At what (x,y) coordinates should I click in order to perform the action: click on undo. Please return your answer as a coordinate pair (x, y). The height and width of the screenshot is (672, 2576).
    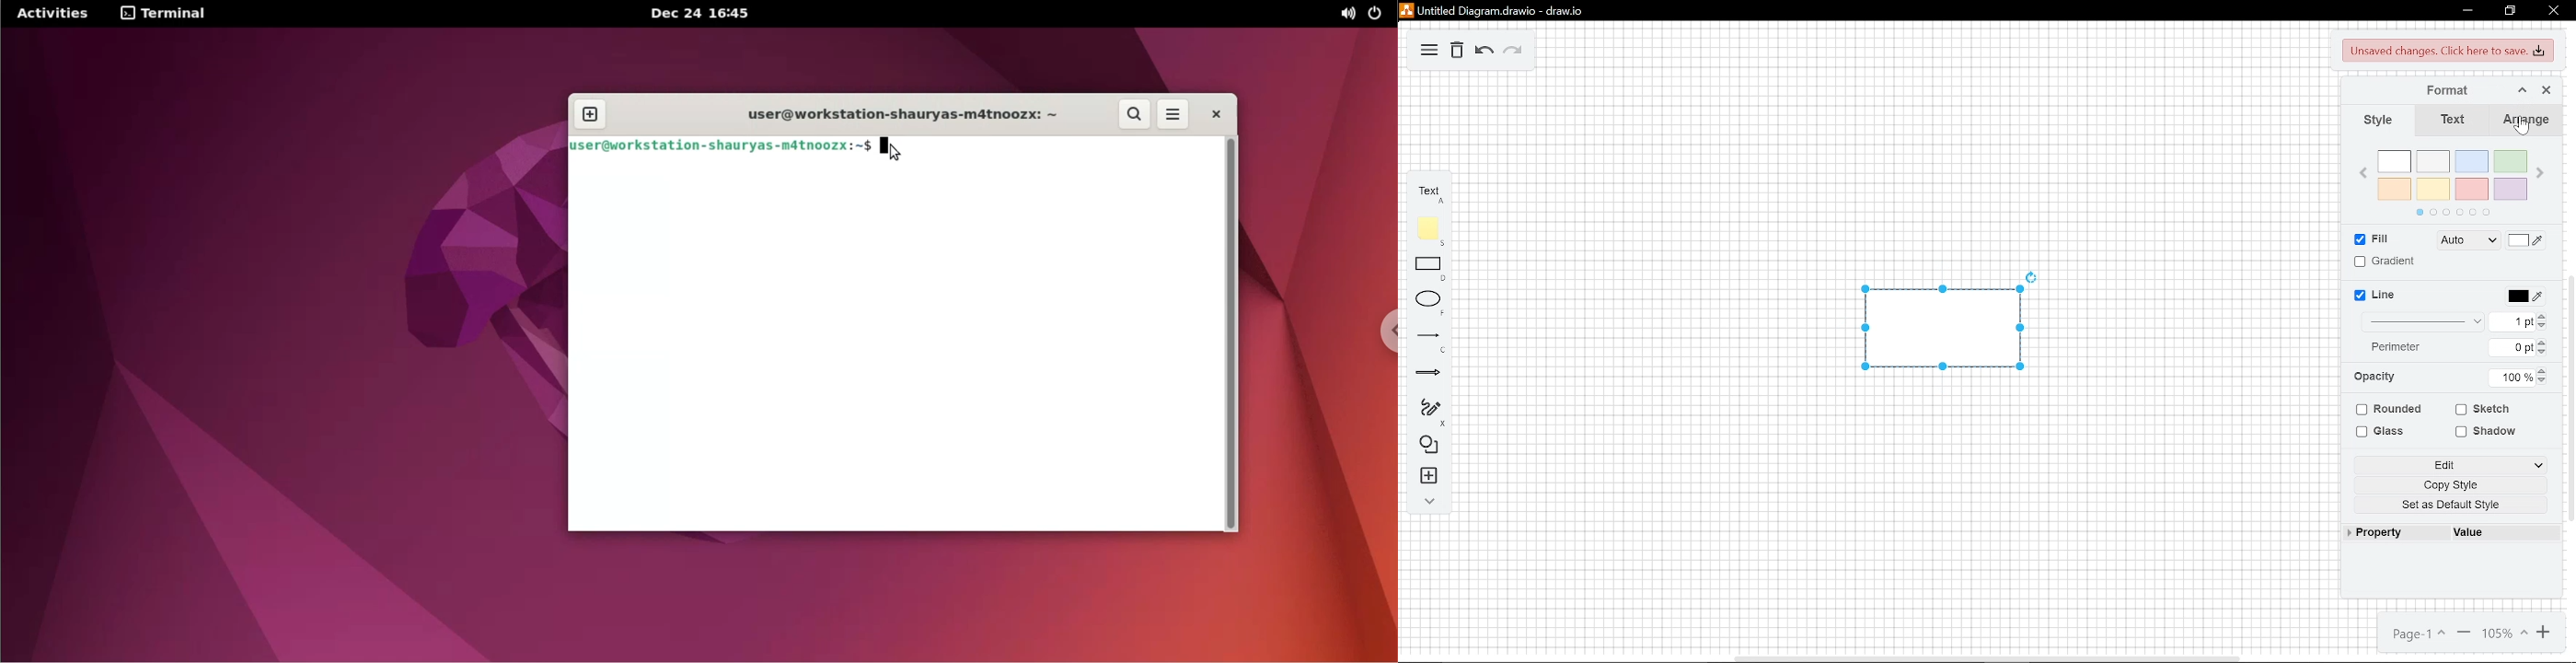
    Looking at the image, I should click on (1485, 52).